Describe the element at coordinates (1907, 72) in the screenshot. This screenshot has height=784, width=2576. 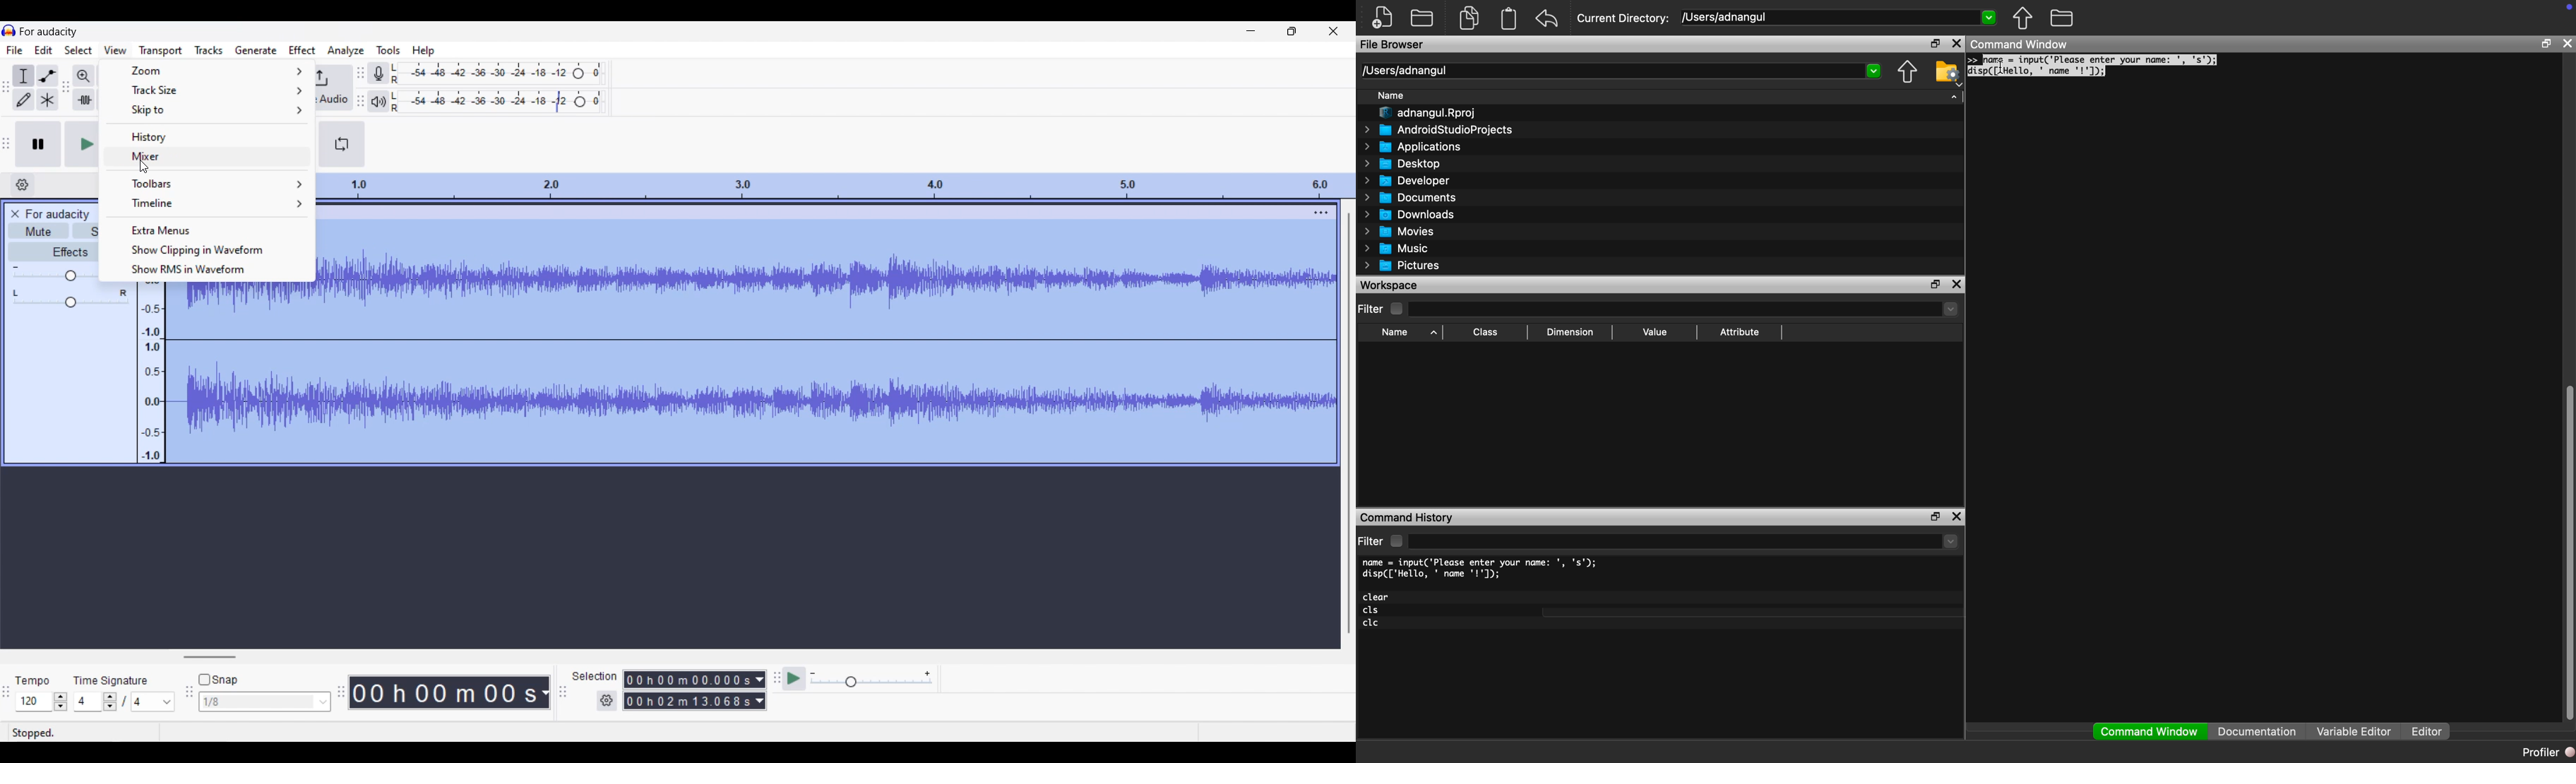
I see `Previous file` at that location.